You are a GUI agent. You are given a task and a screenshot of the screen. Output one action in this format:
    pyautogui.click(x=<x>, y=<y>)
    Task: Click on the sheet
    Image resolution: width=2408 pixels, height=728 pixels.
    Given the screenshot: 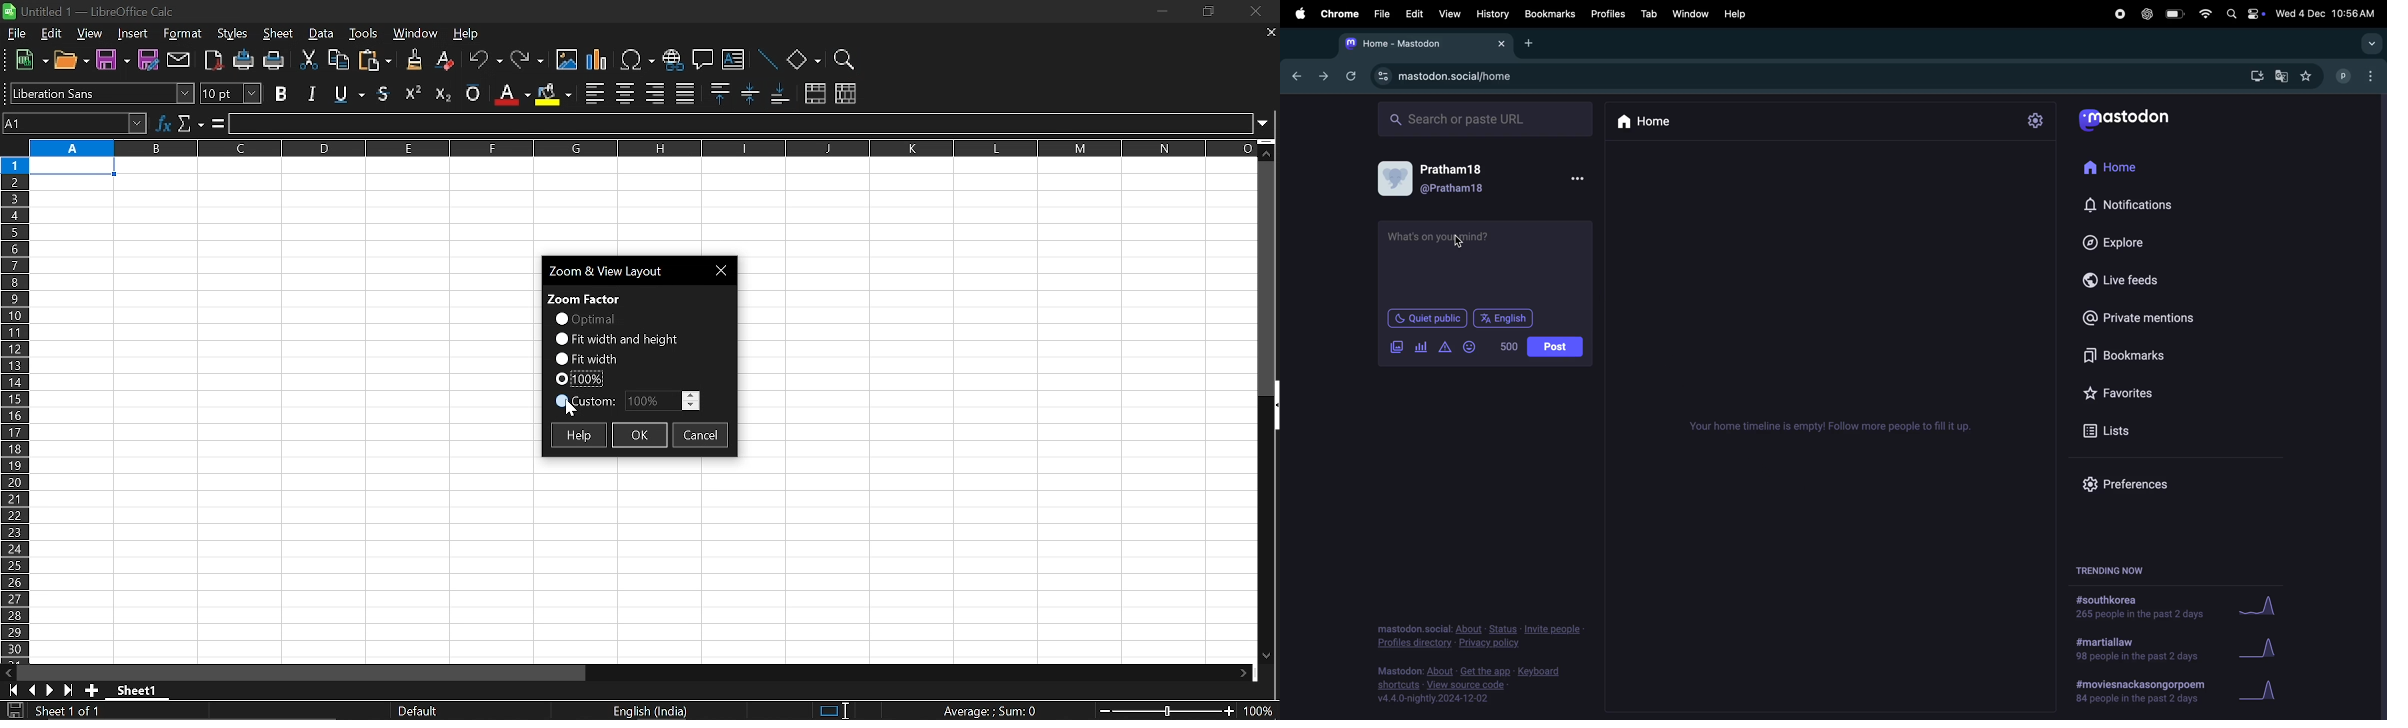 What is the action you would take?
    pyautogui.click(x=279, y=35)
    